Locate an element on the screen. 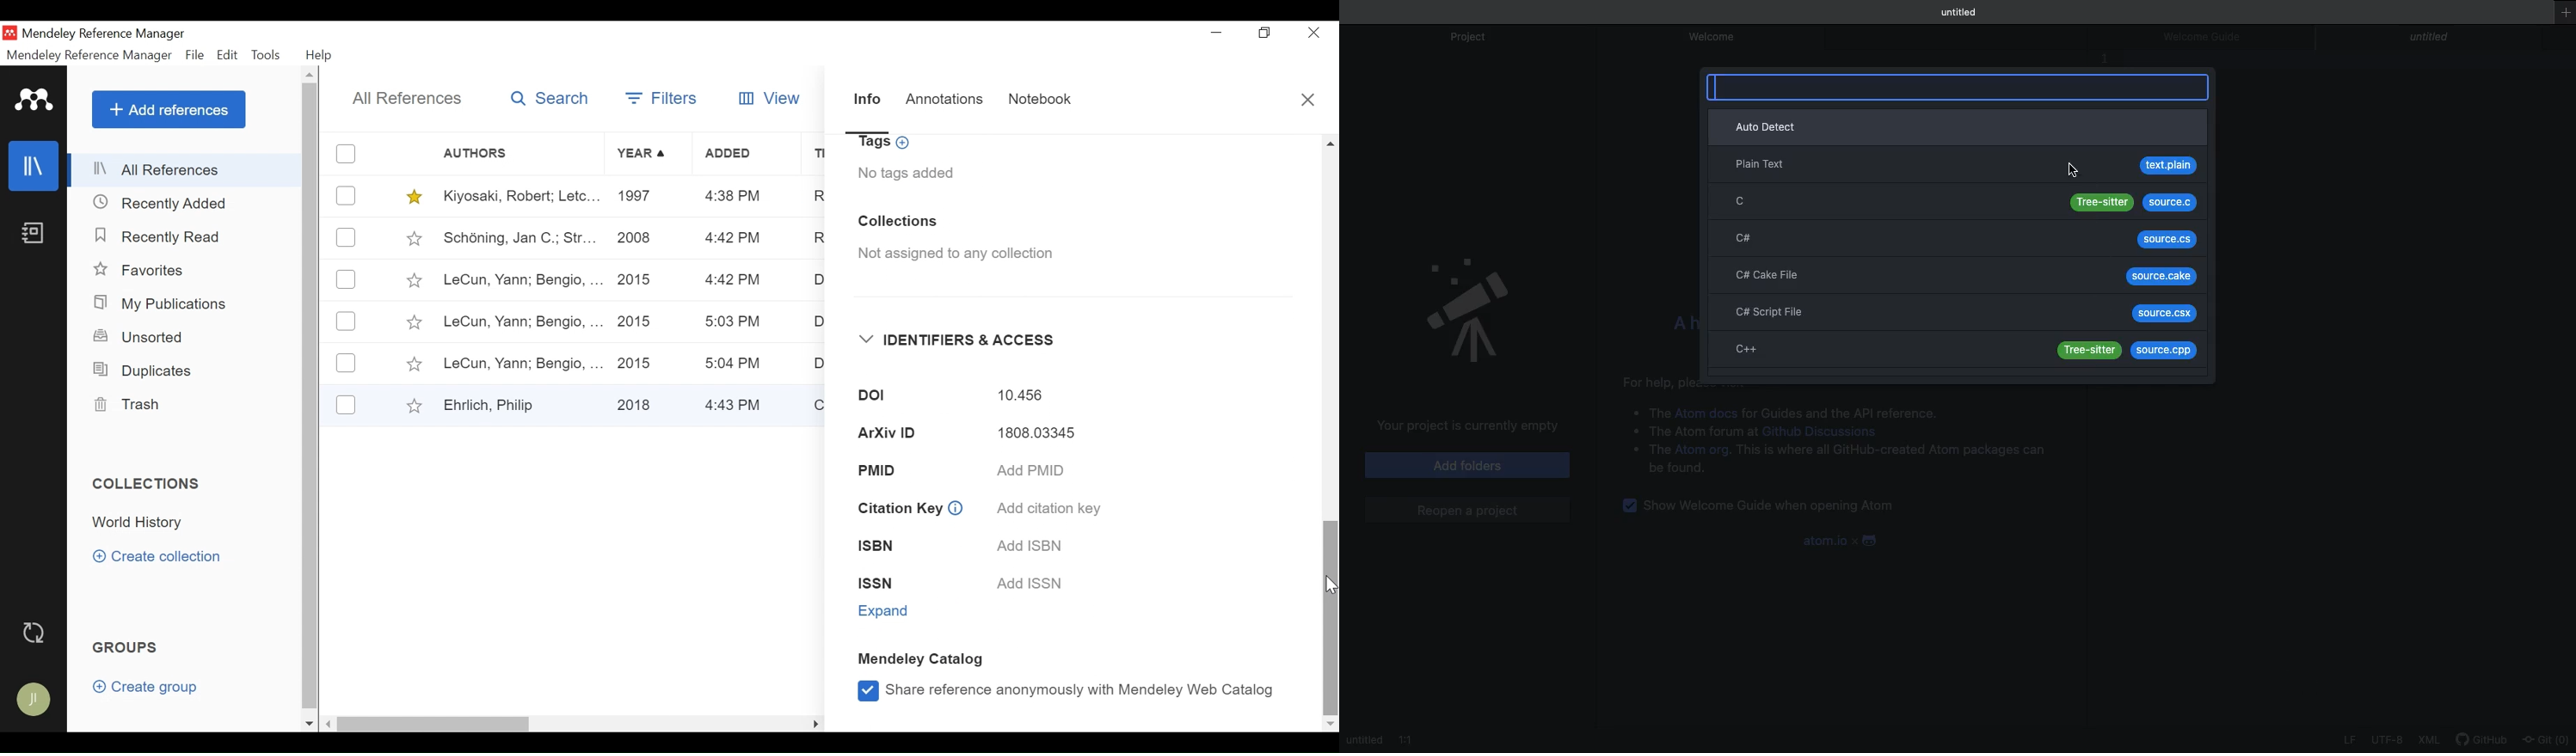  Help is located at coordinates (319, 55).